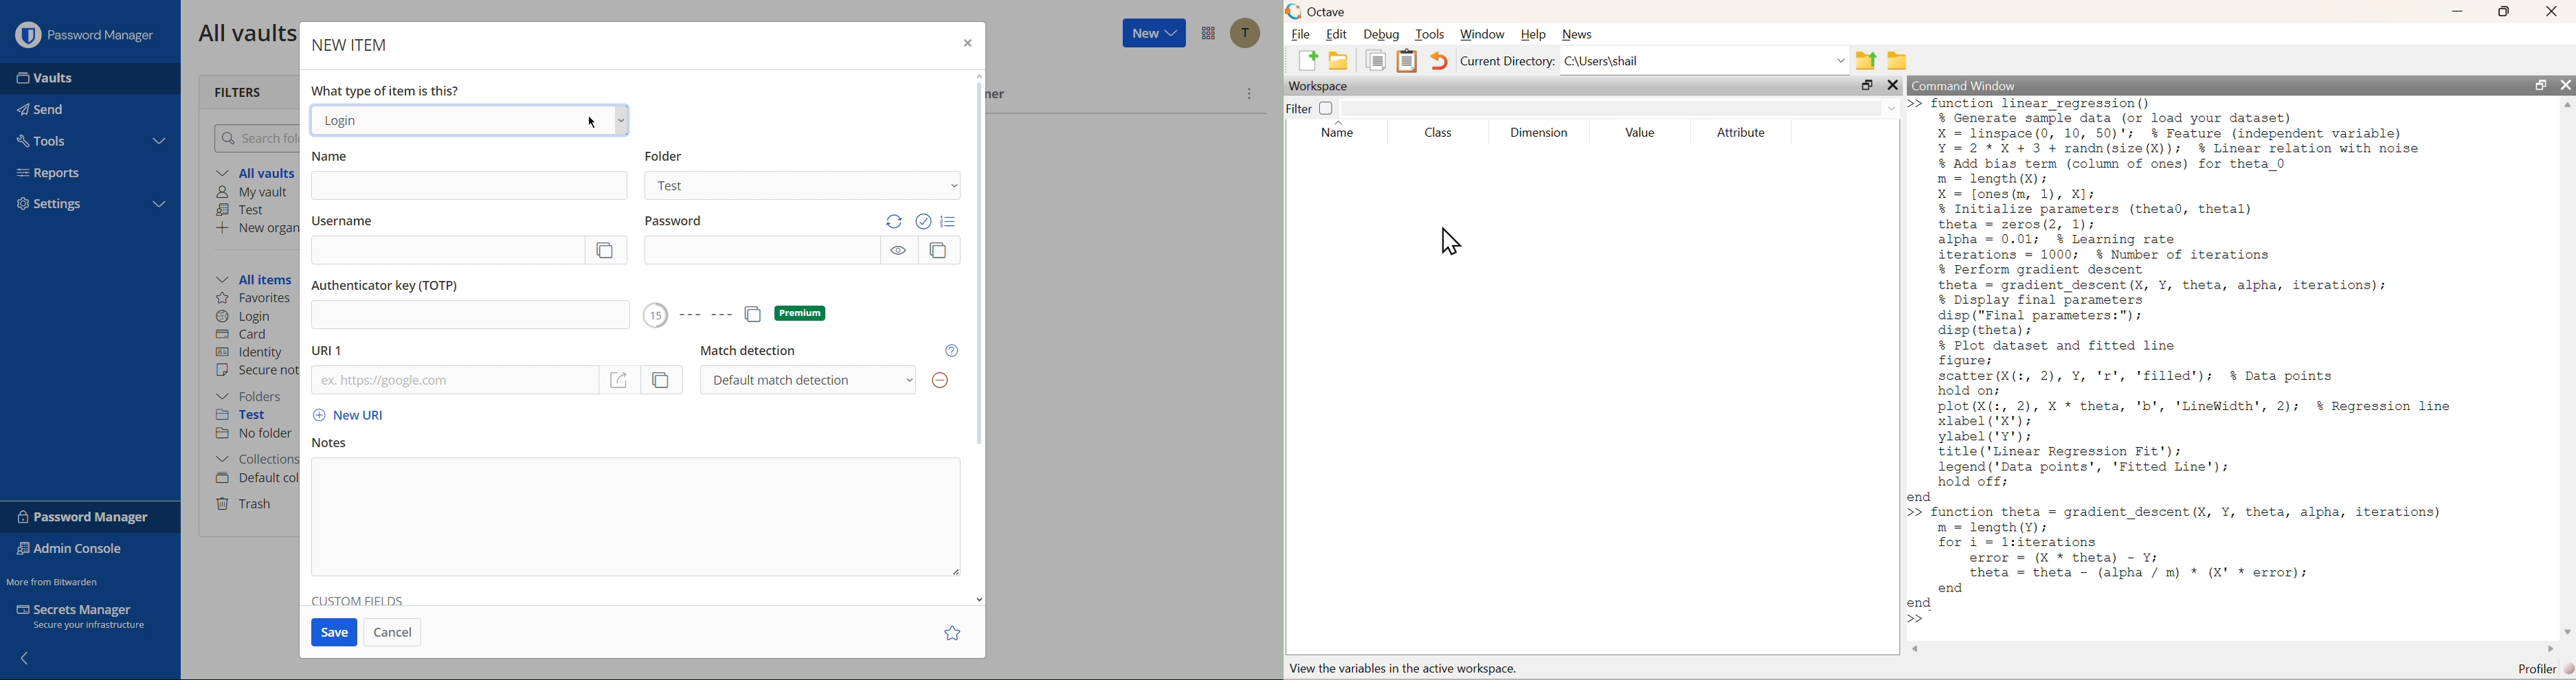 The image size is (2576, 700). Describe the element at coordinates (253, 373) in the screenshot. I see `Secure note` at that location.